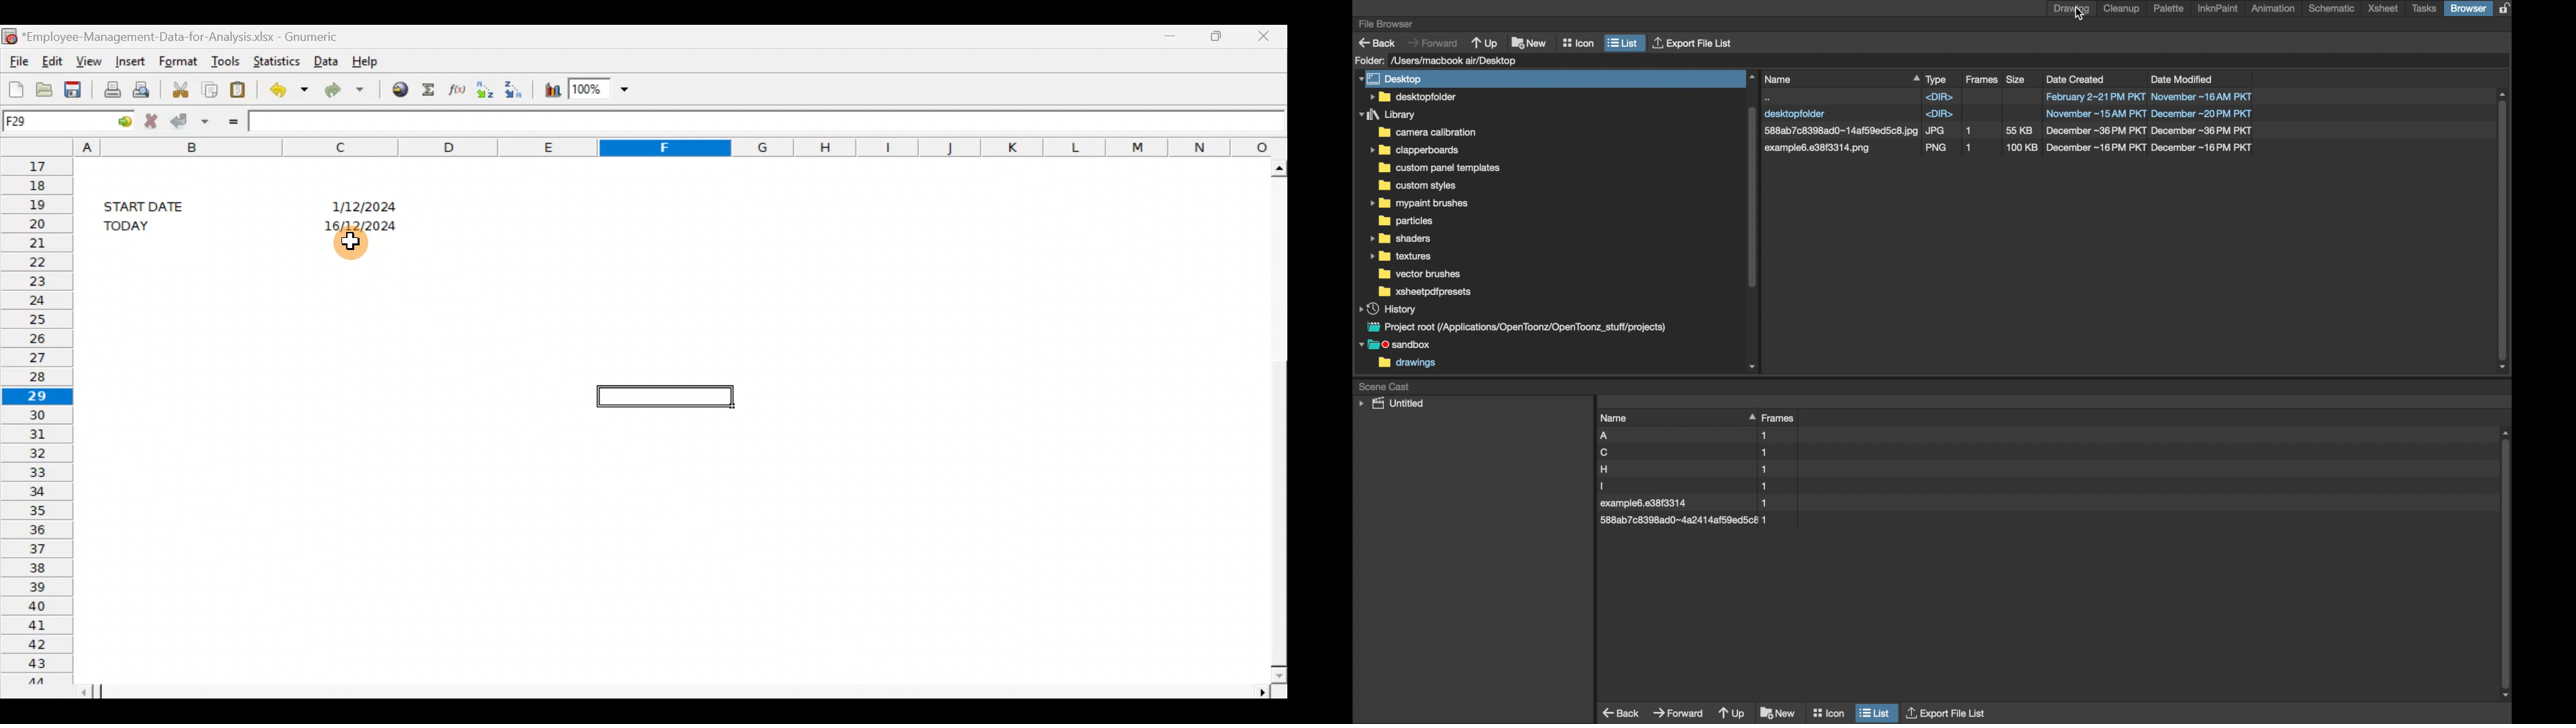 This screenshot has width=2576, height=728. Describe the element at coordinates (43, 87) in the screenshot. I see `Open a file` at that location.